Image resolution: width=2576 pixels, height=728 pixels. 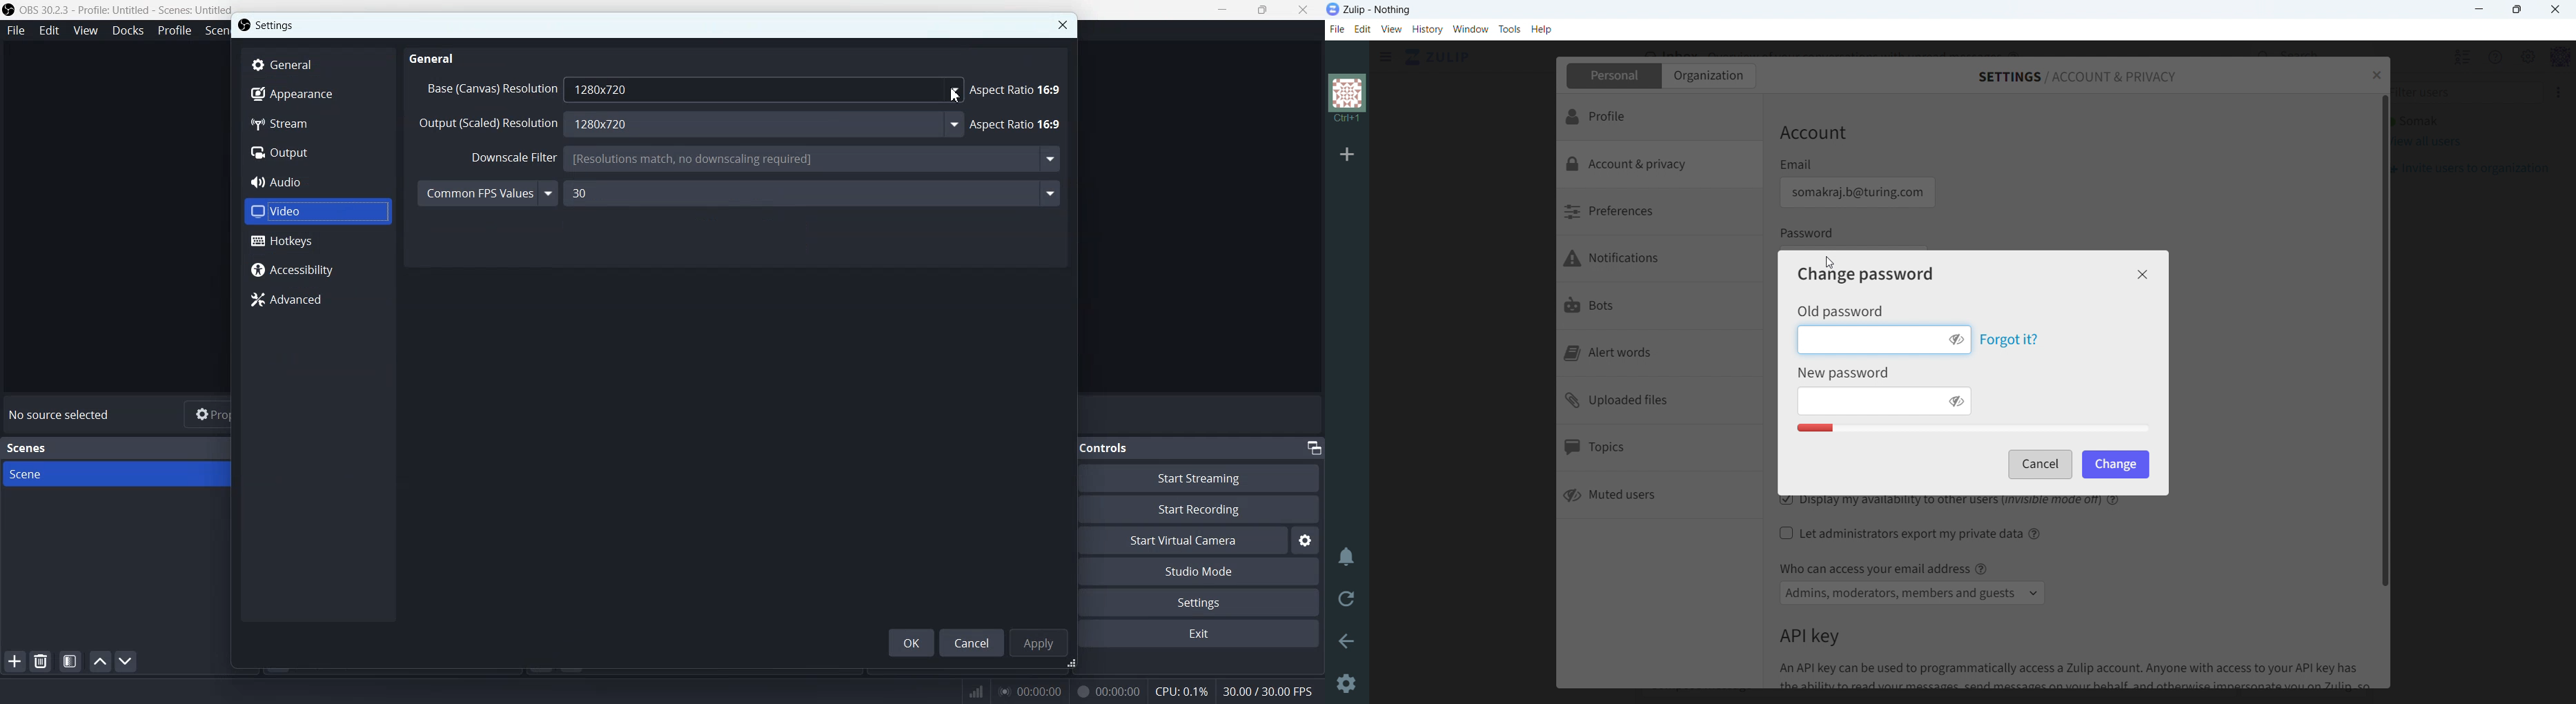 What do you see at coordinates (1428, 29) in the screenshot?
I see `history` at bounding box center [1428, 29].